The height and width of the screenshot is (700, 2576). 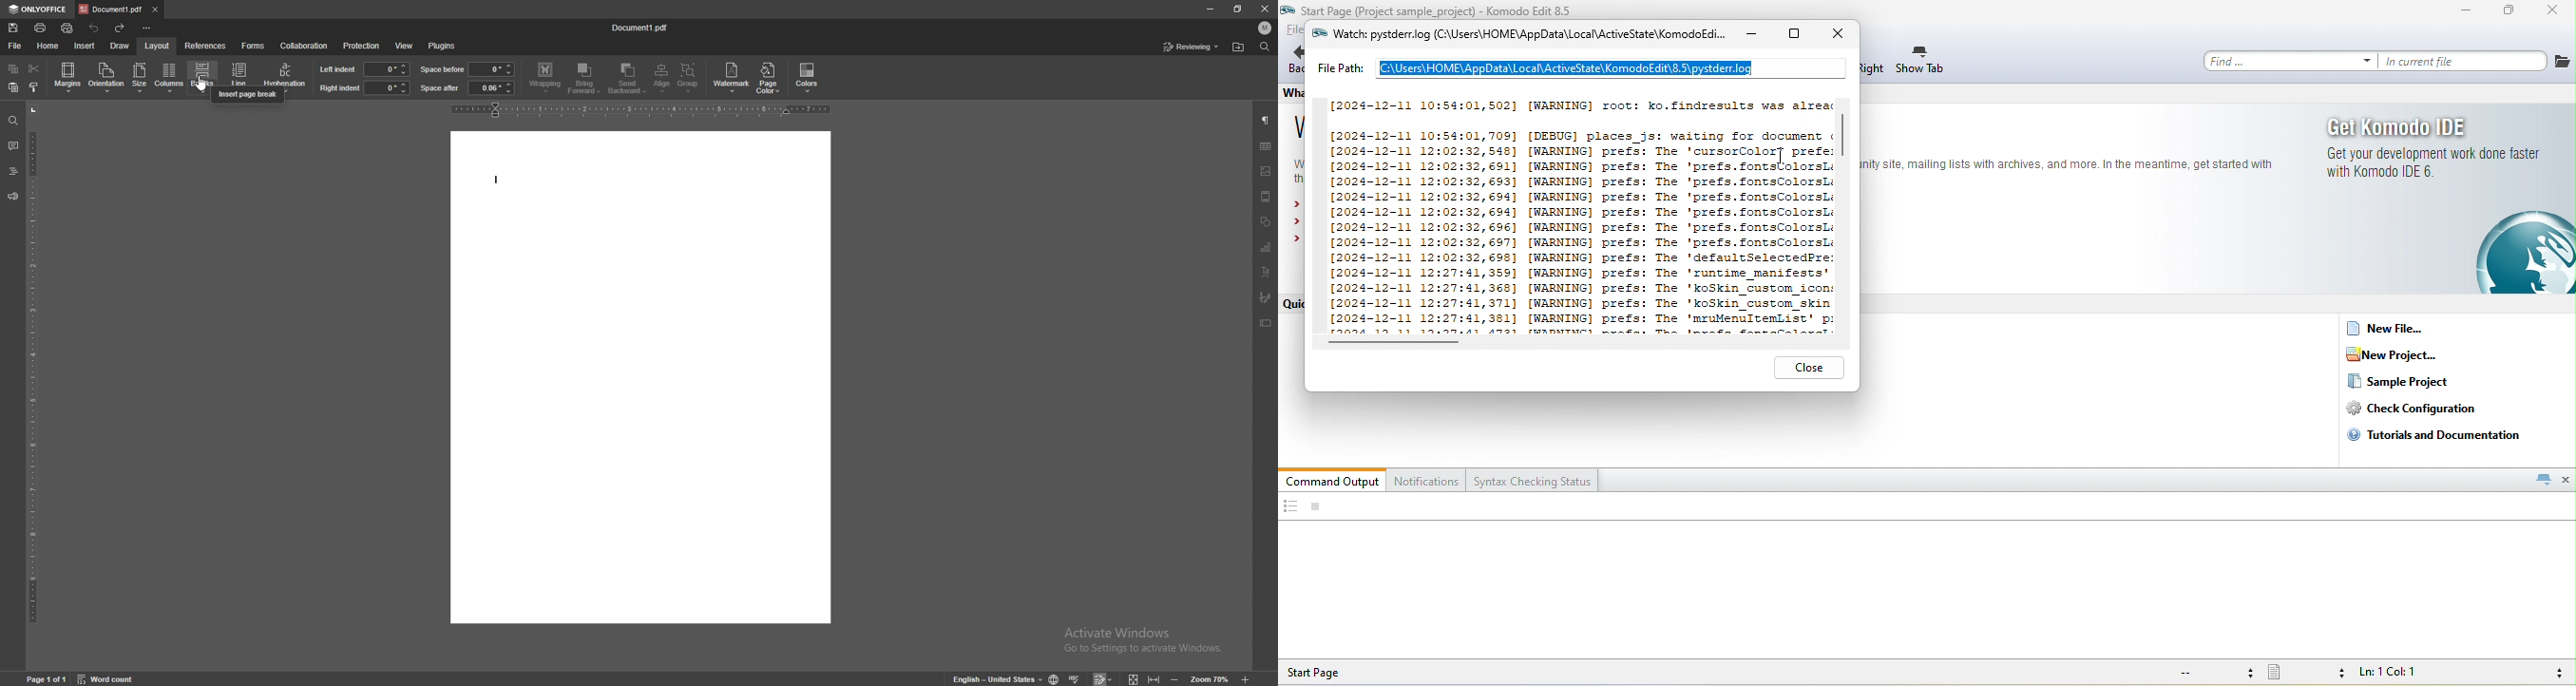 What do you see at coordinates (49, 45) in the screenshot?
I see `home` at bounding box center [49, 45].